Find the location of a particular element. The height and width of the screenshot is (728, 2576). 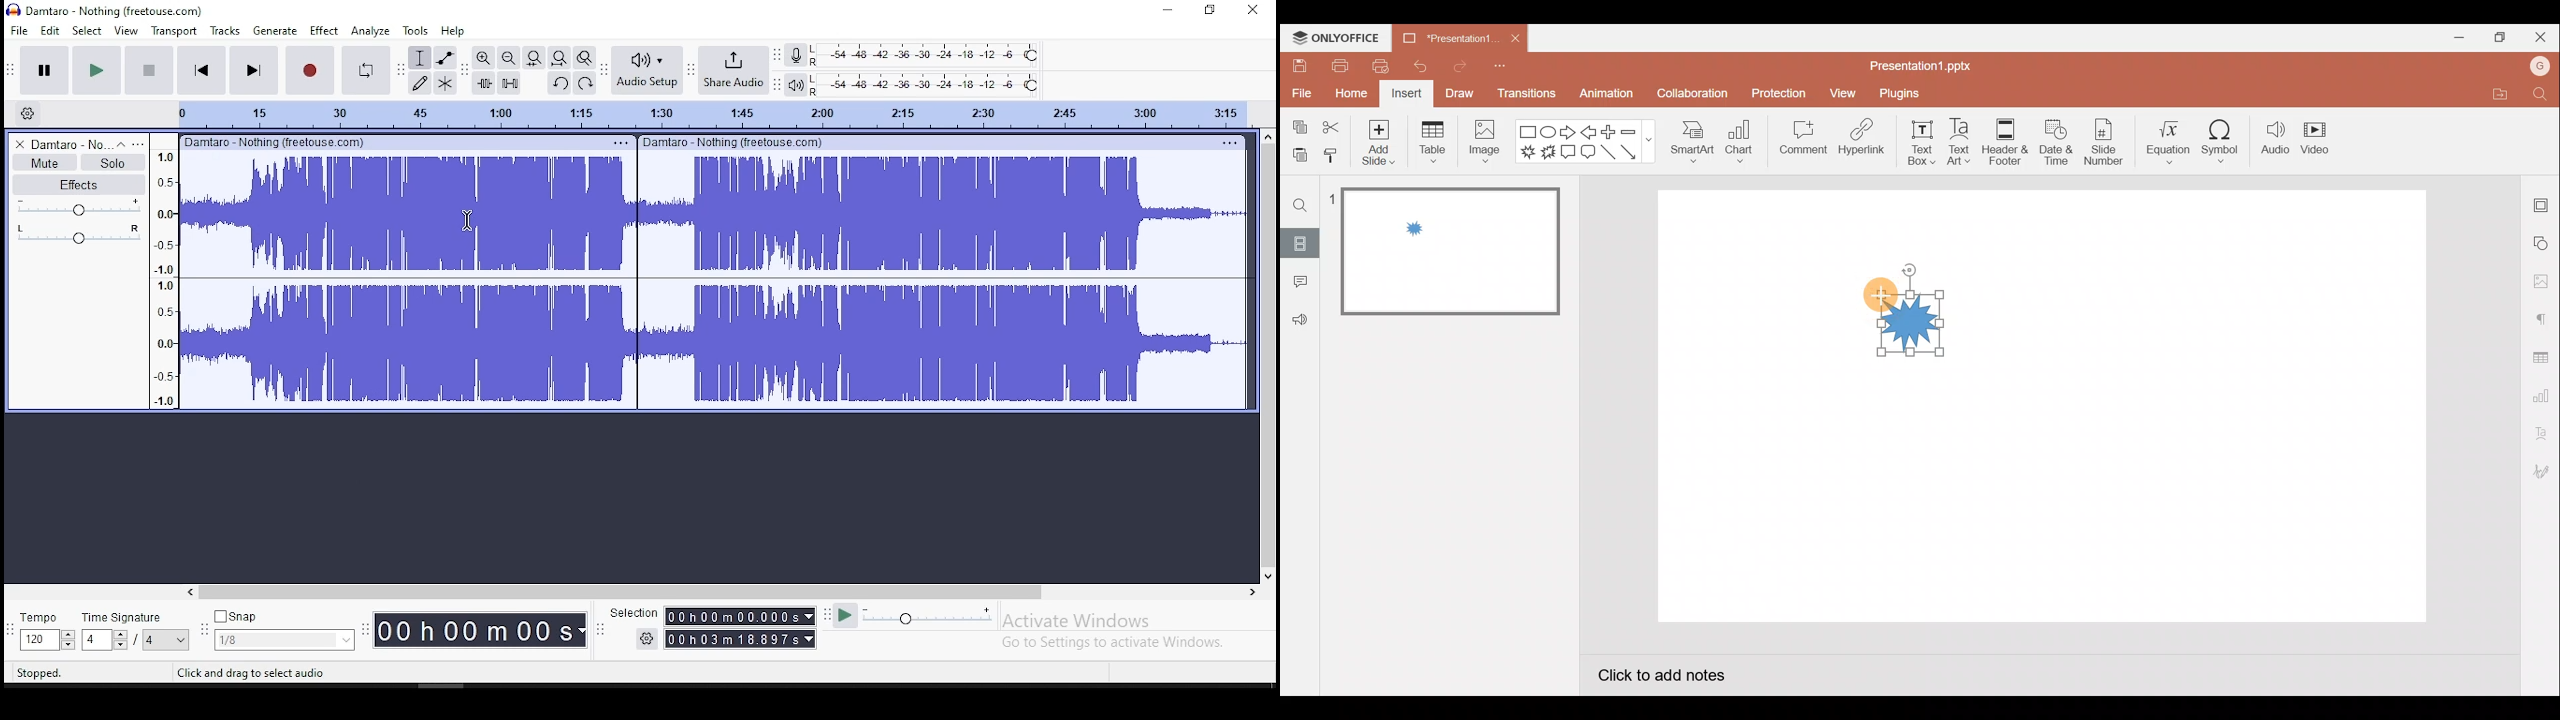

Slide settings is located at coordinates (2543, 201).